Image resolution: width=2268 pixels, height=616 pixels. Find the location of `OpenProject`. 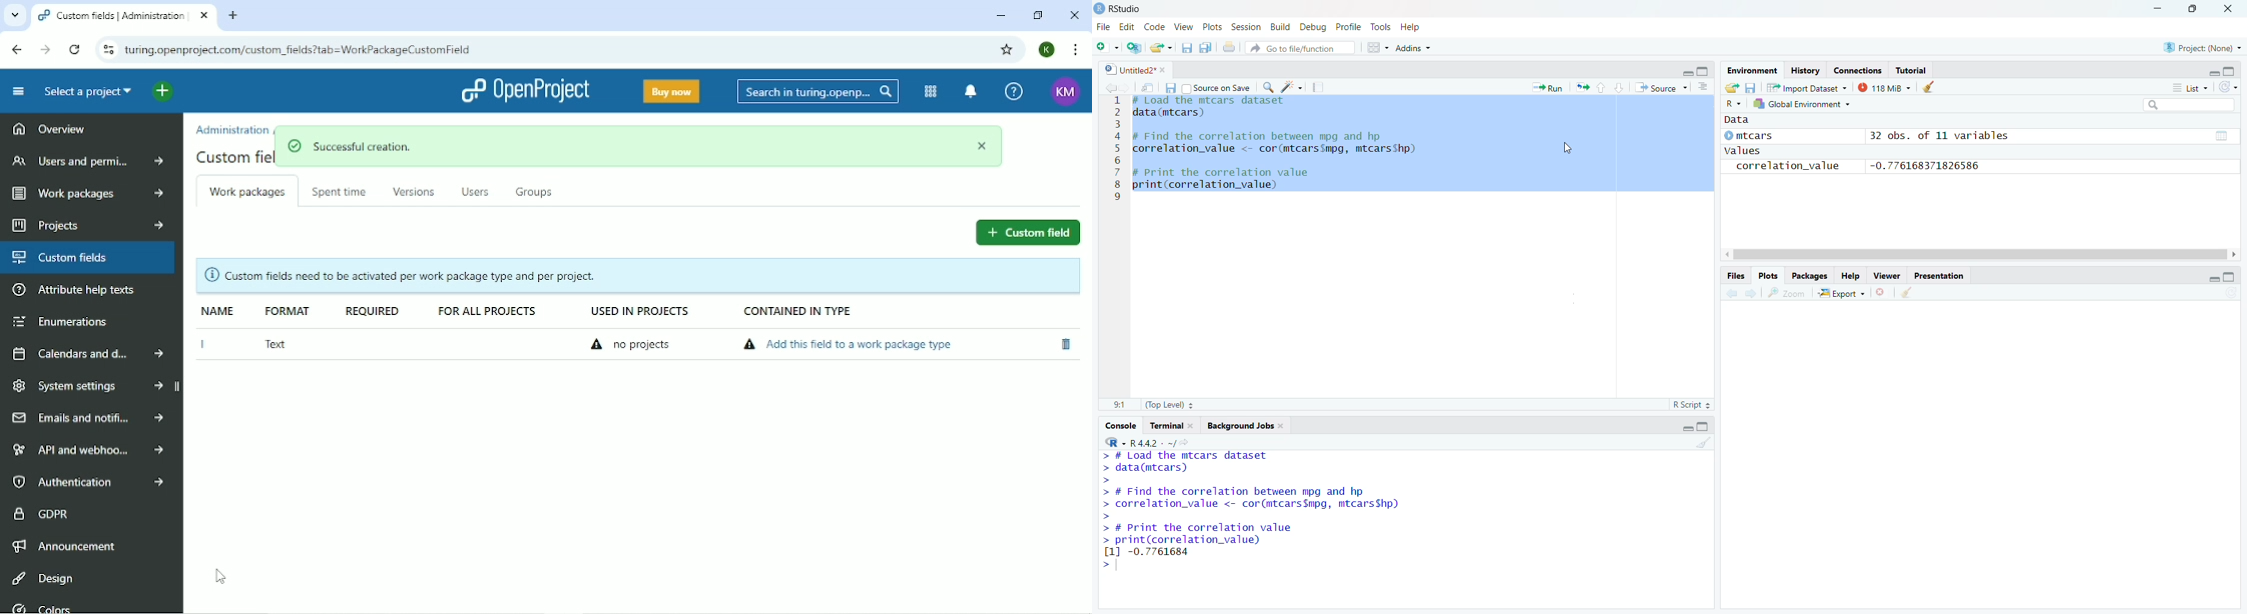

OpenProject is located at coordinates (530, 91).